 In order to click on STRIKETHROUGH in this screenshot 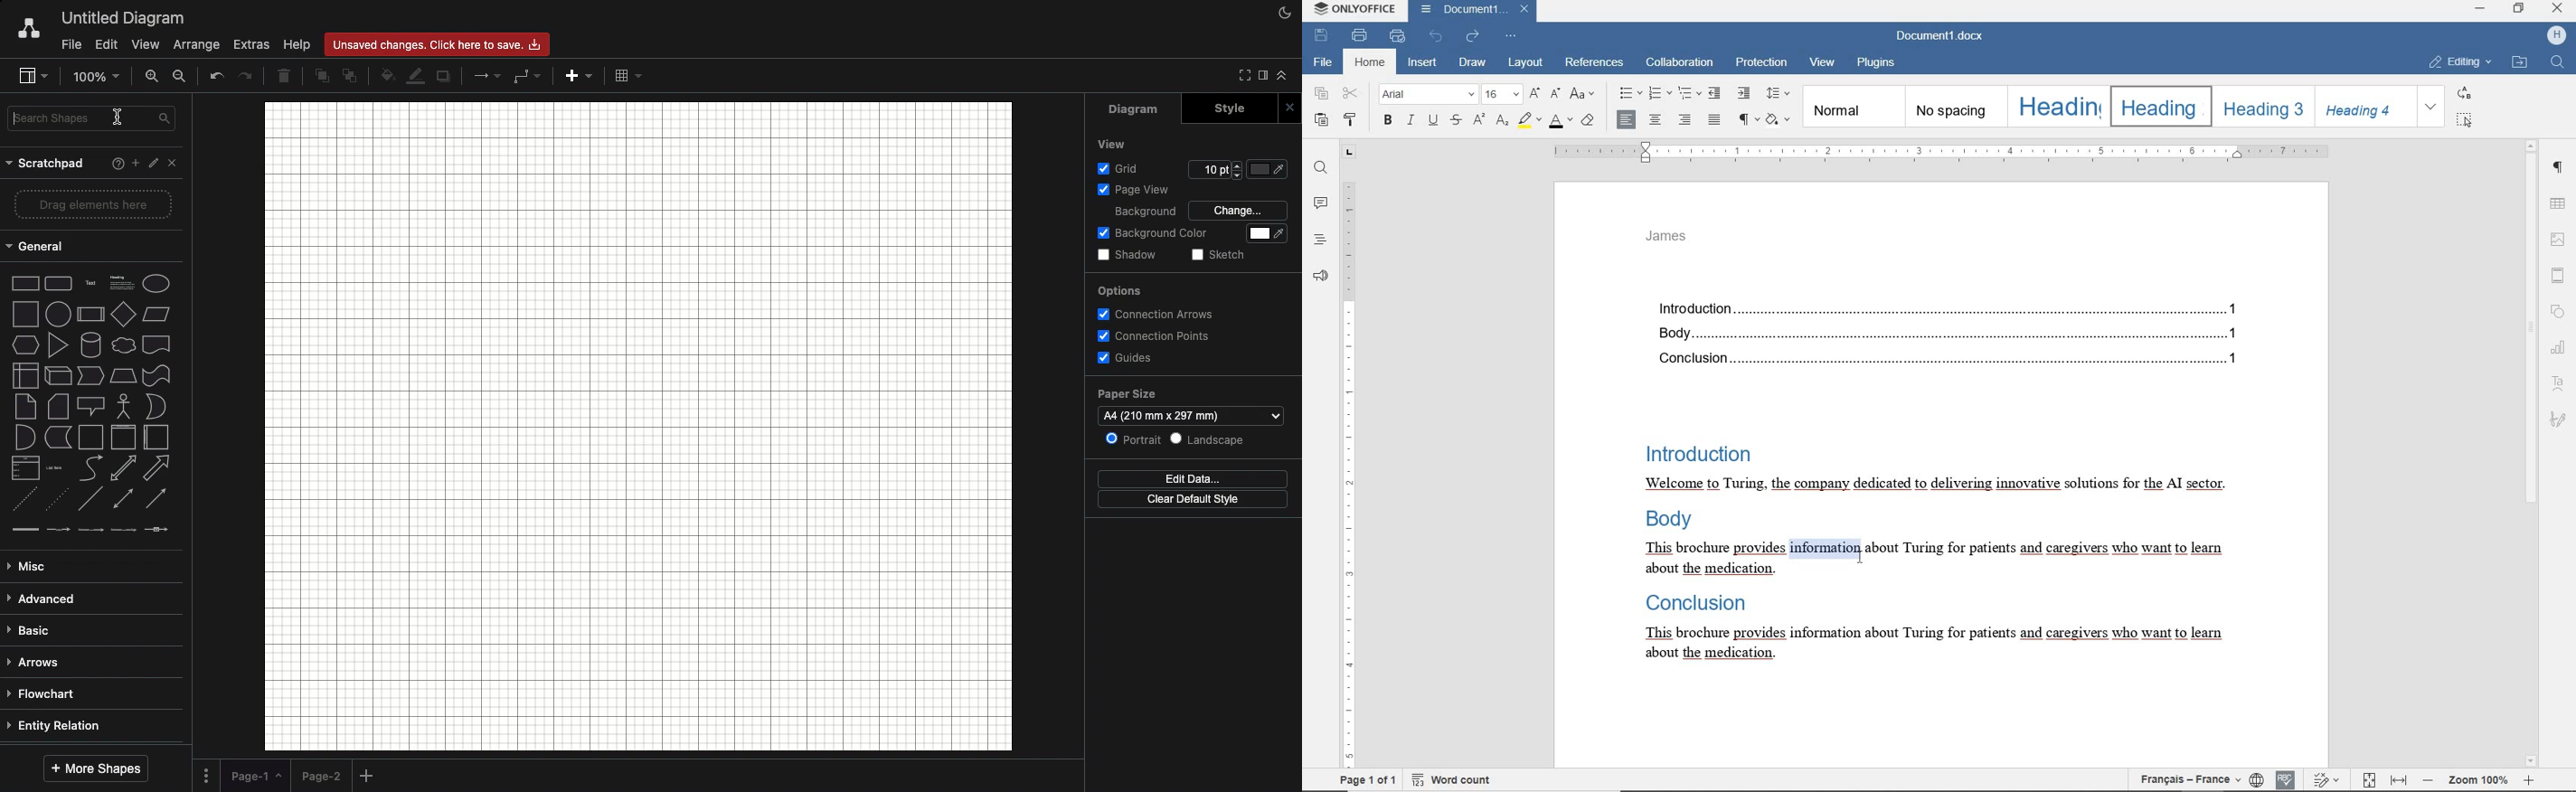, I will do `click(1456, 121)`.